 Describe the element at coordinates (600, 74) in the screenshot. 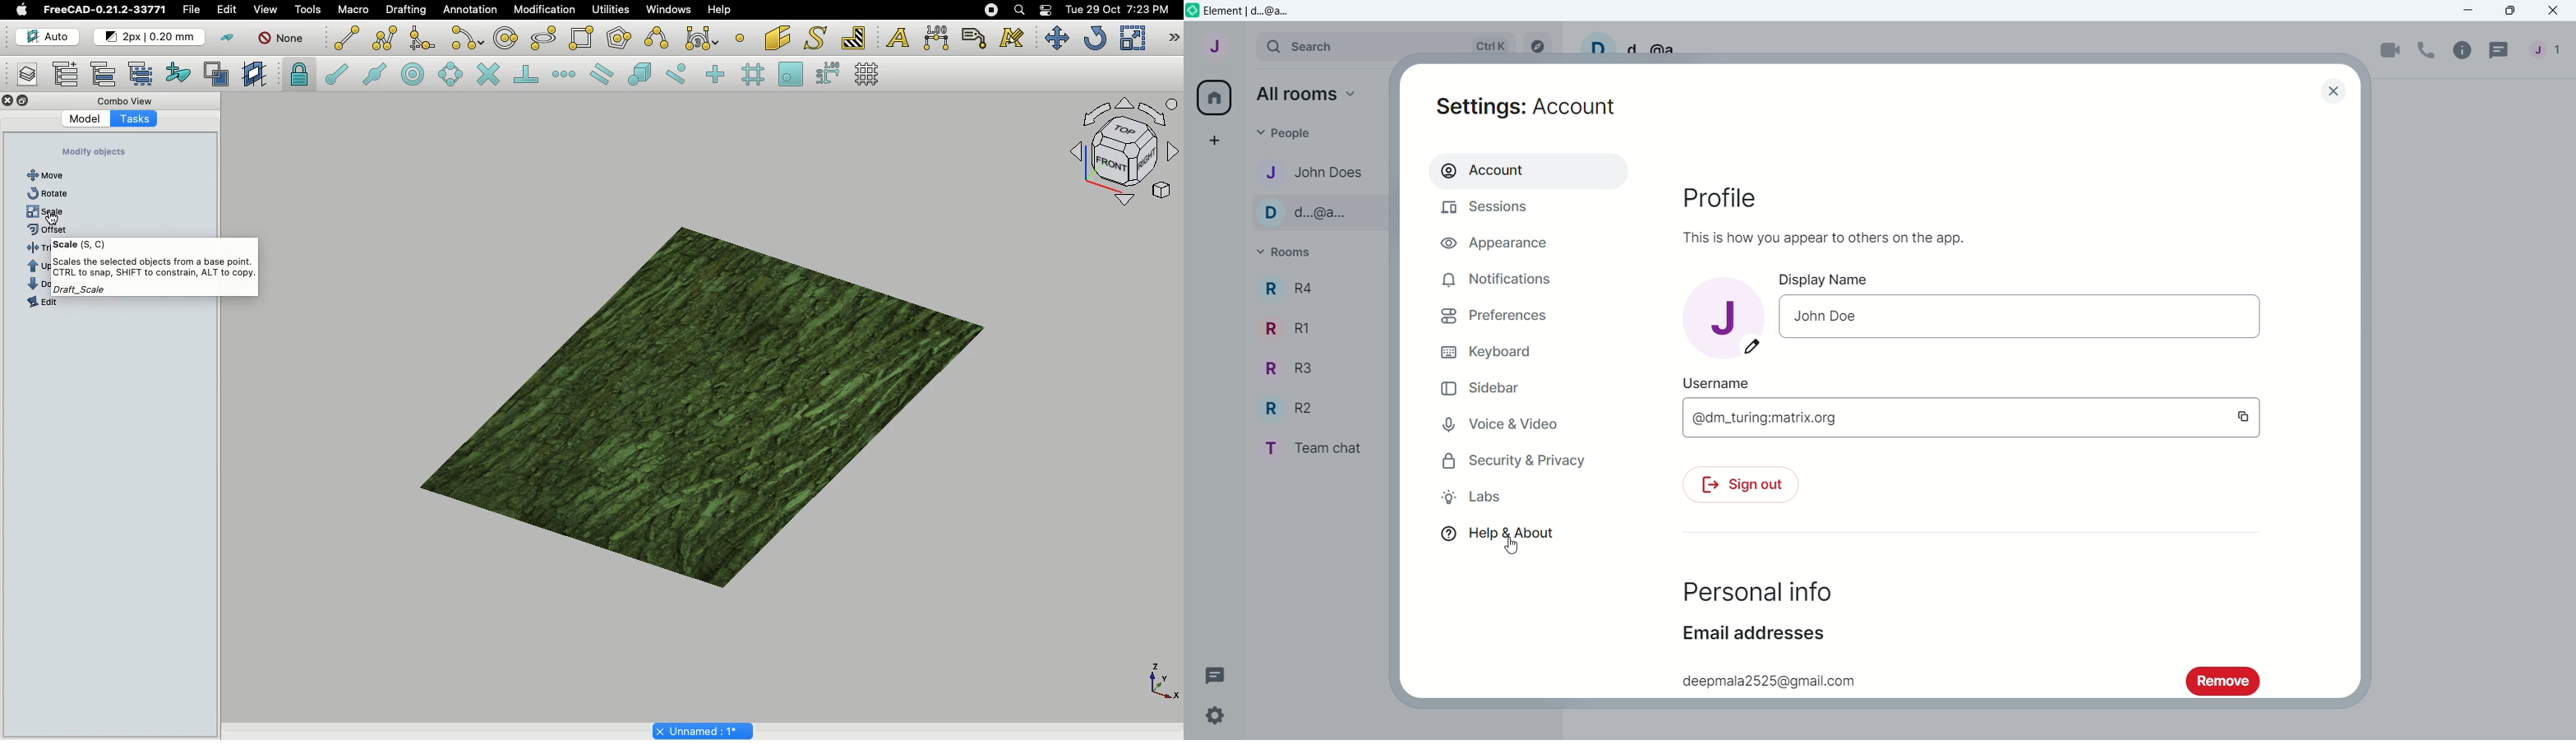

I see `Snap parallel` at that location.